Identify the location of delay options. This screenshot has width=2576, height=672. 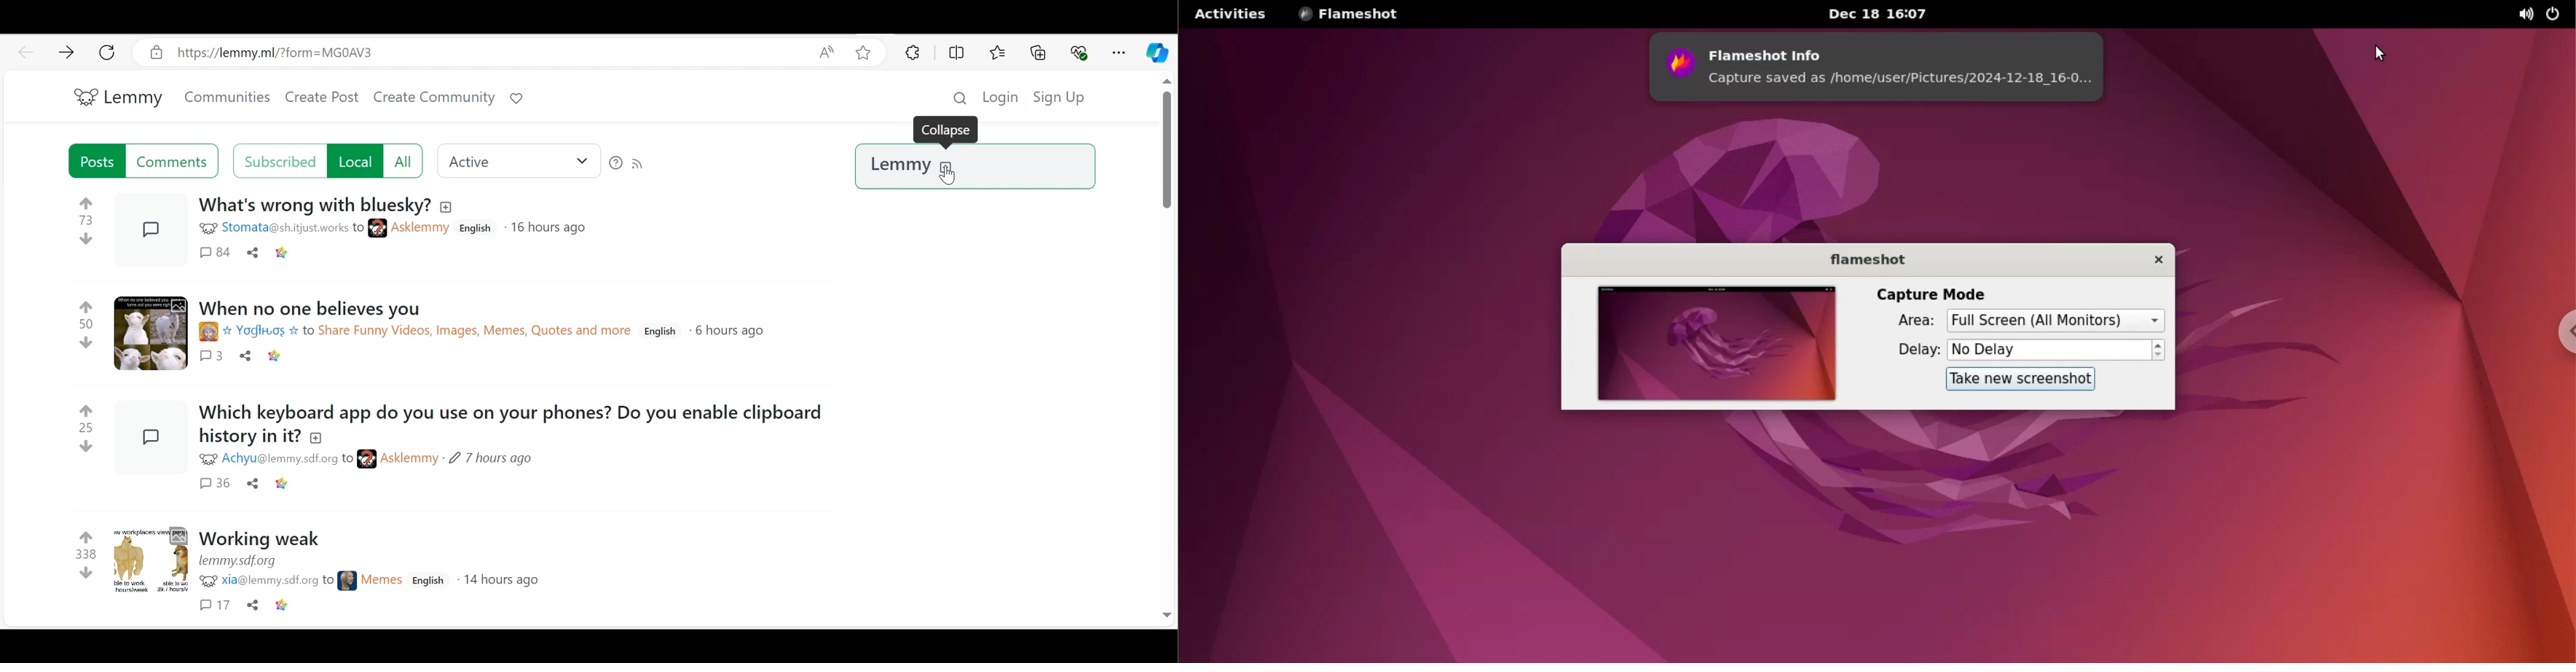
(2049, 350).